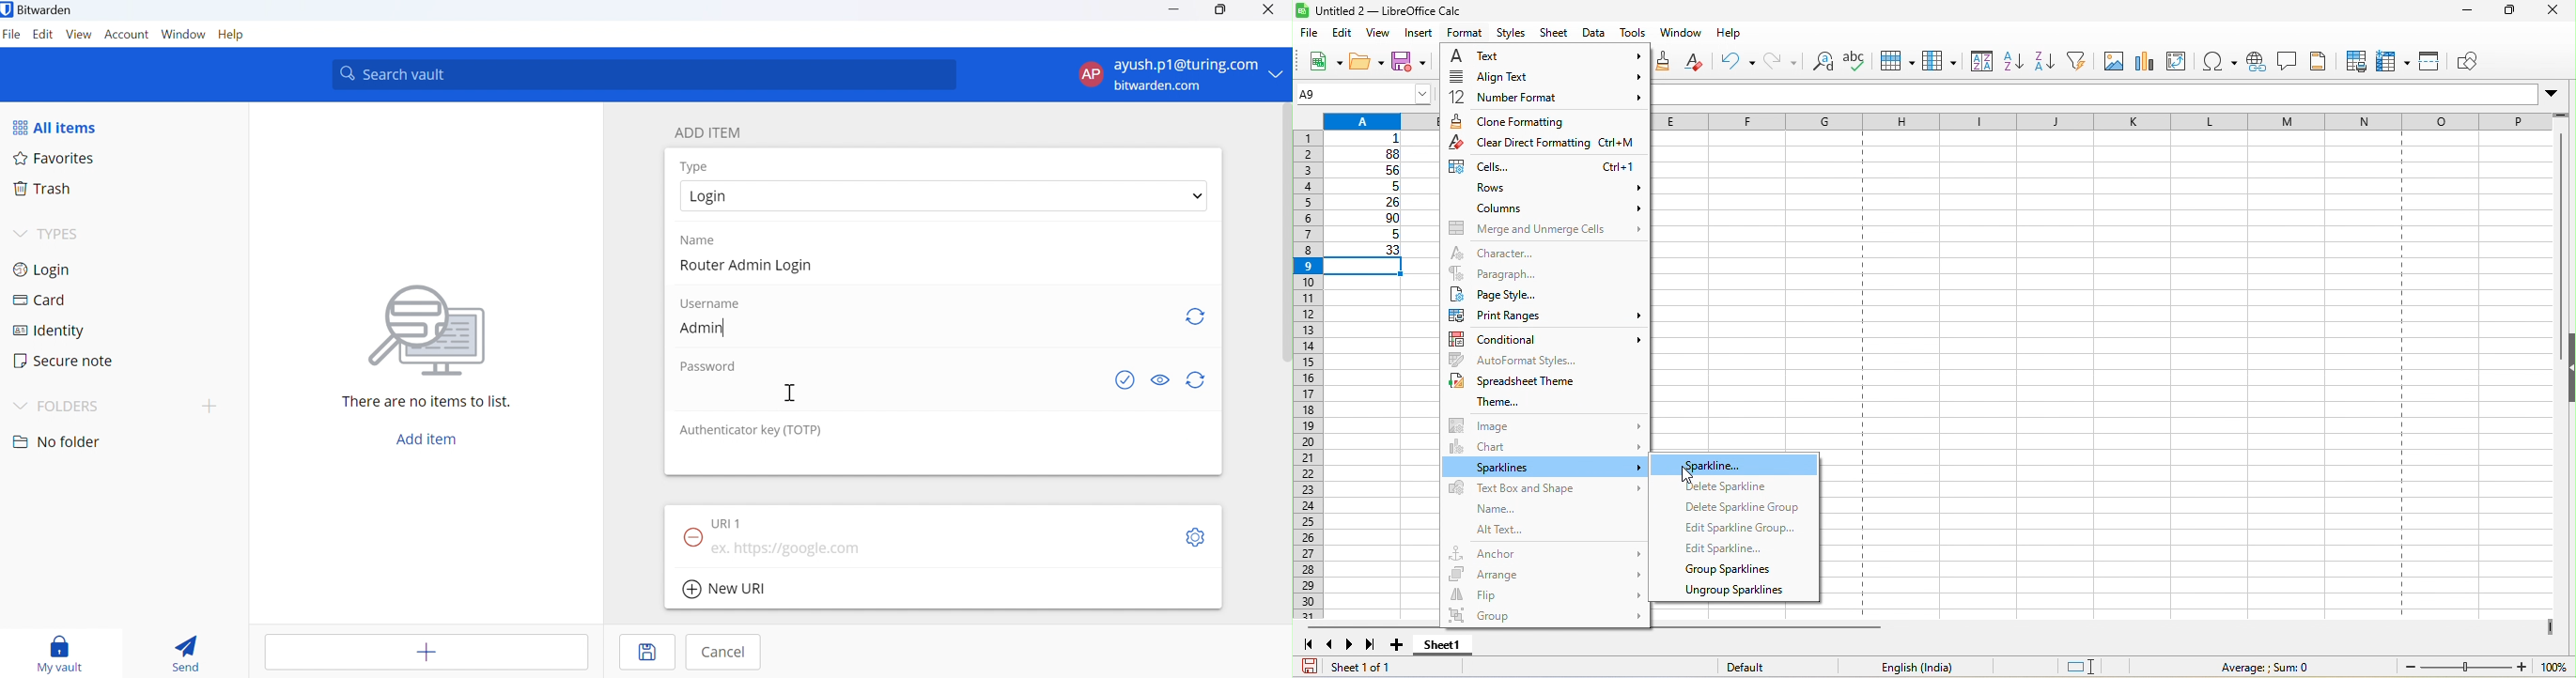 This screenshot has width=2576, height=700. I want to click on text box and shape, so click(1543, 489).